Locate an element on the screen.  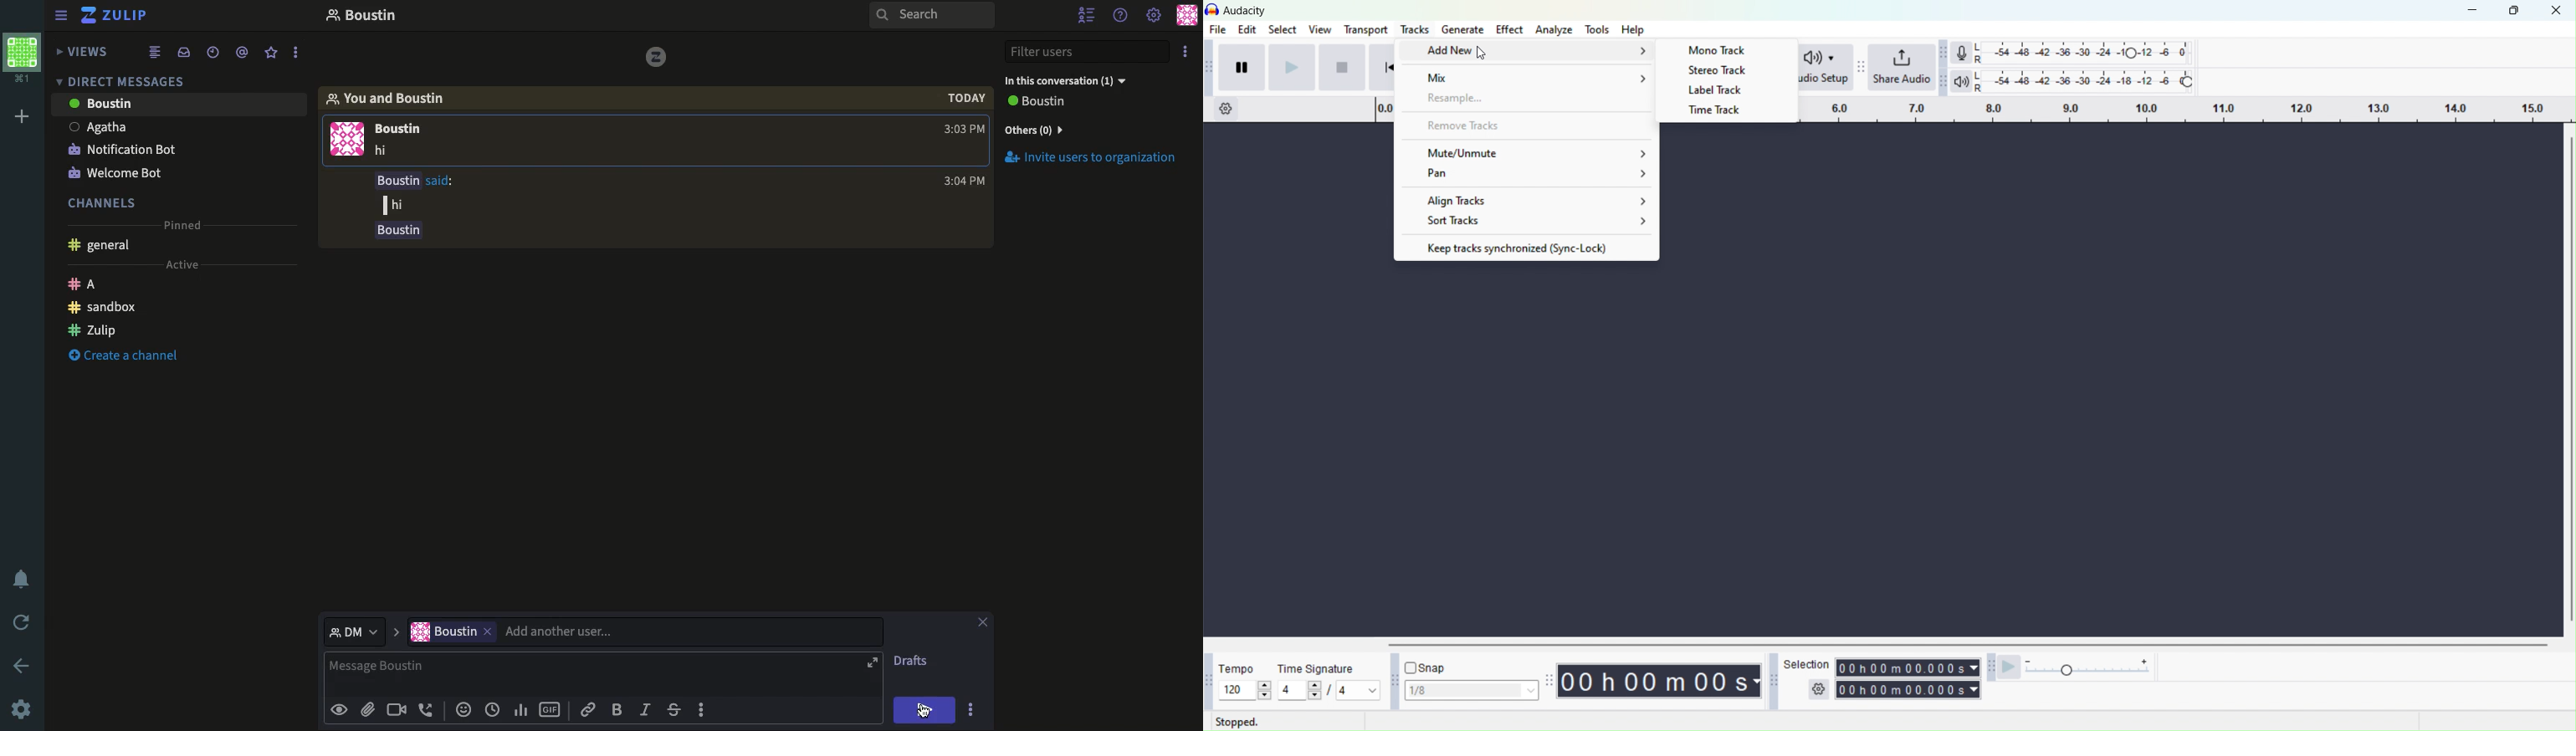
Text is located at coordinates (582, 673).